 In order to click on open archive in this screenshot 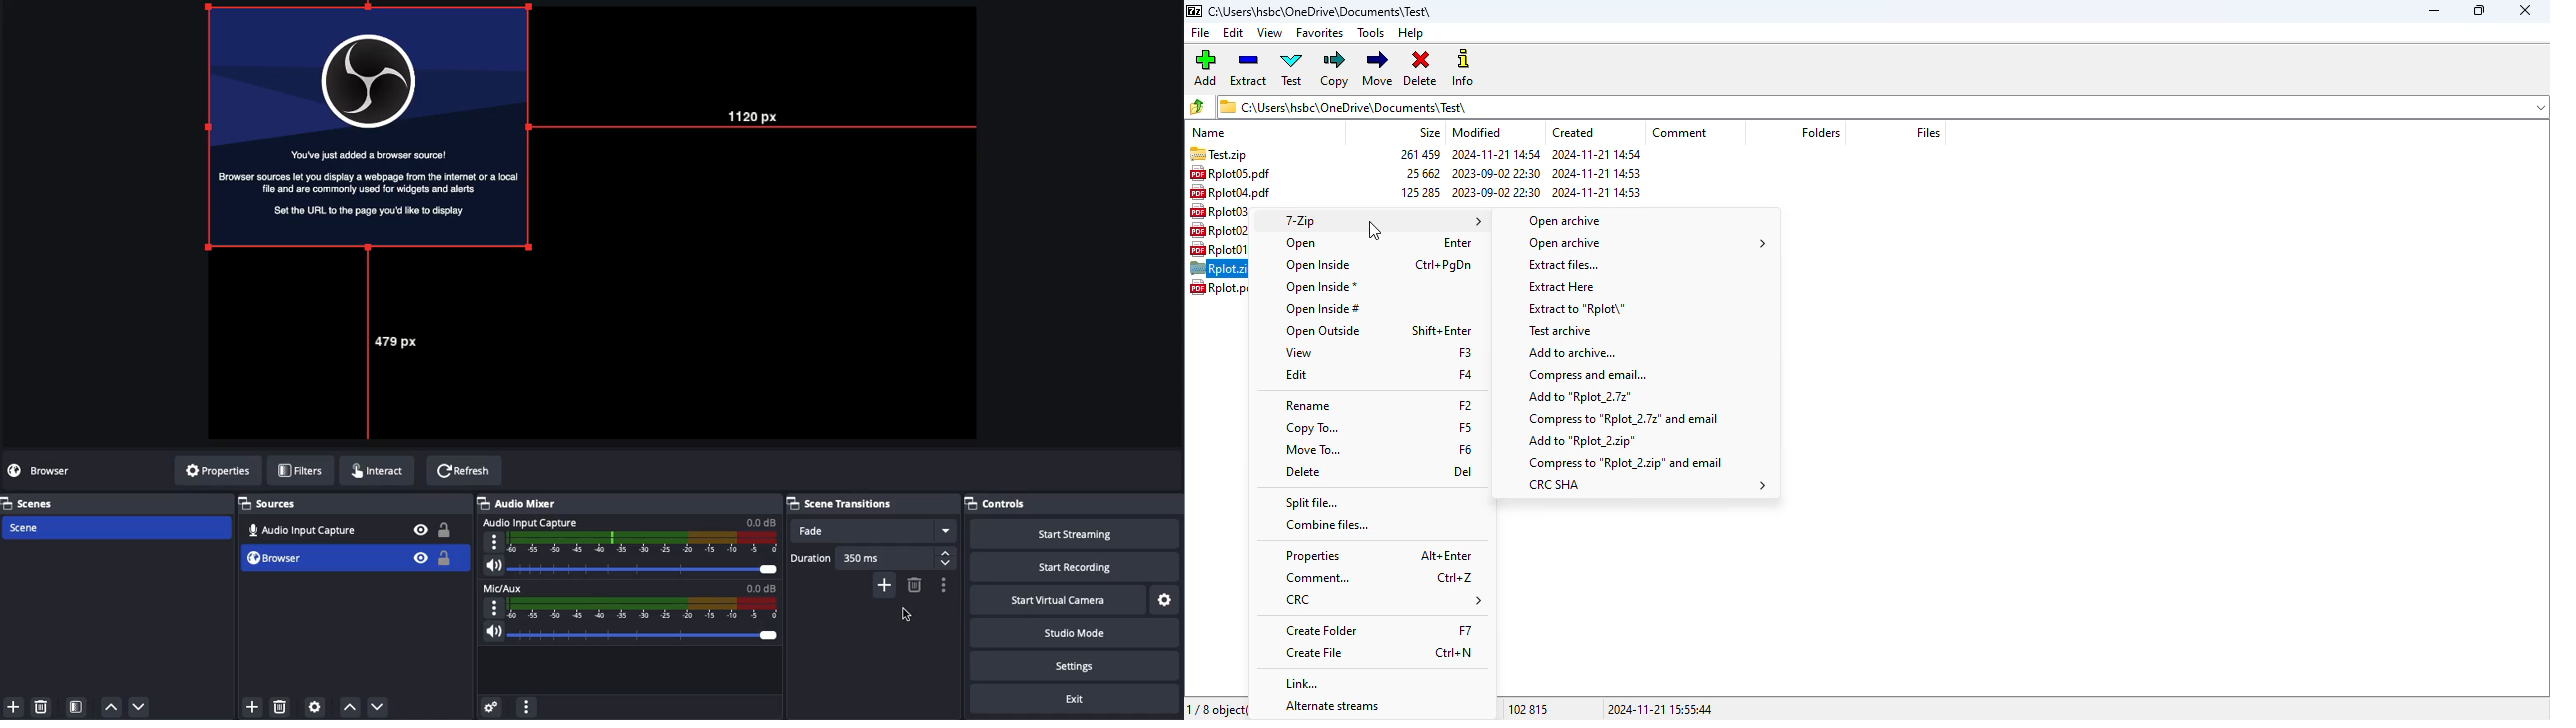, I will do `click(1649, 243)`.